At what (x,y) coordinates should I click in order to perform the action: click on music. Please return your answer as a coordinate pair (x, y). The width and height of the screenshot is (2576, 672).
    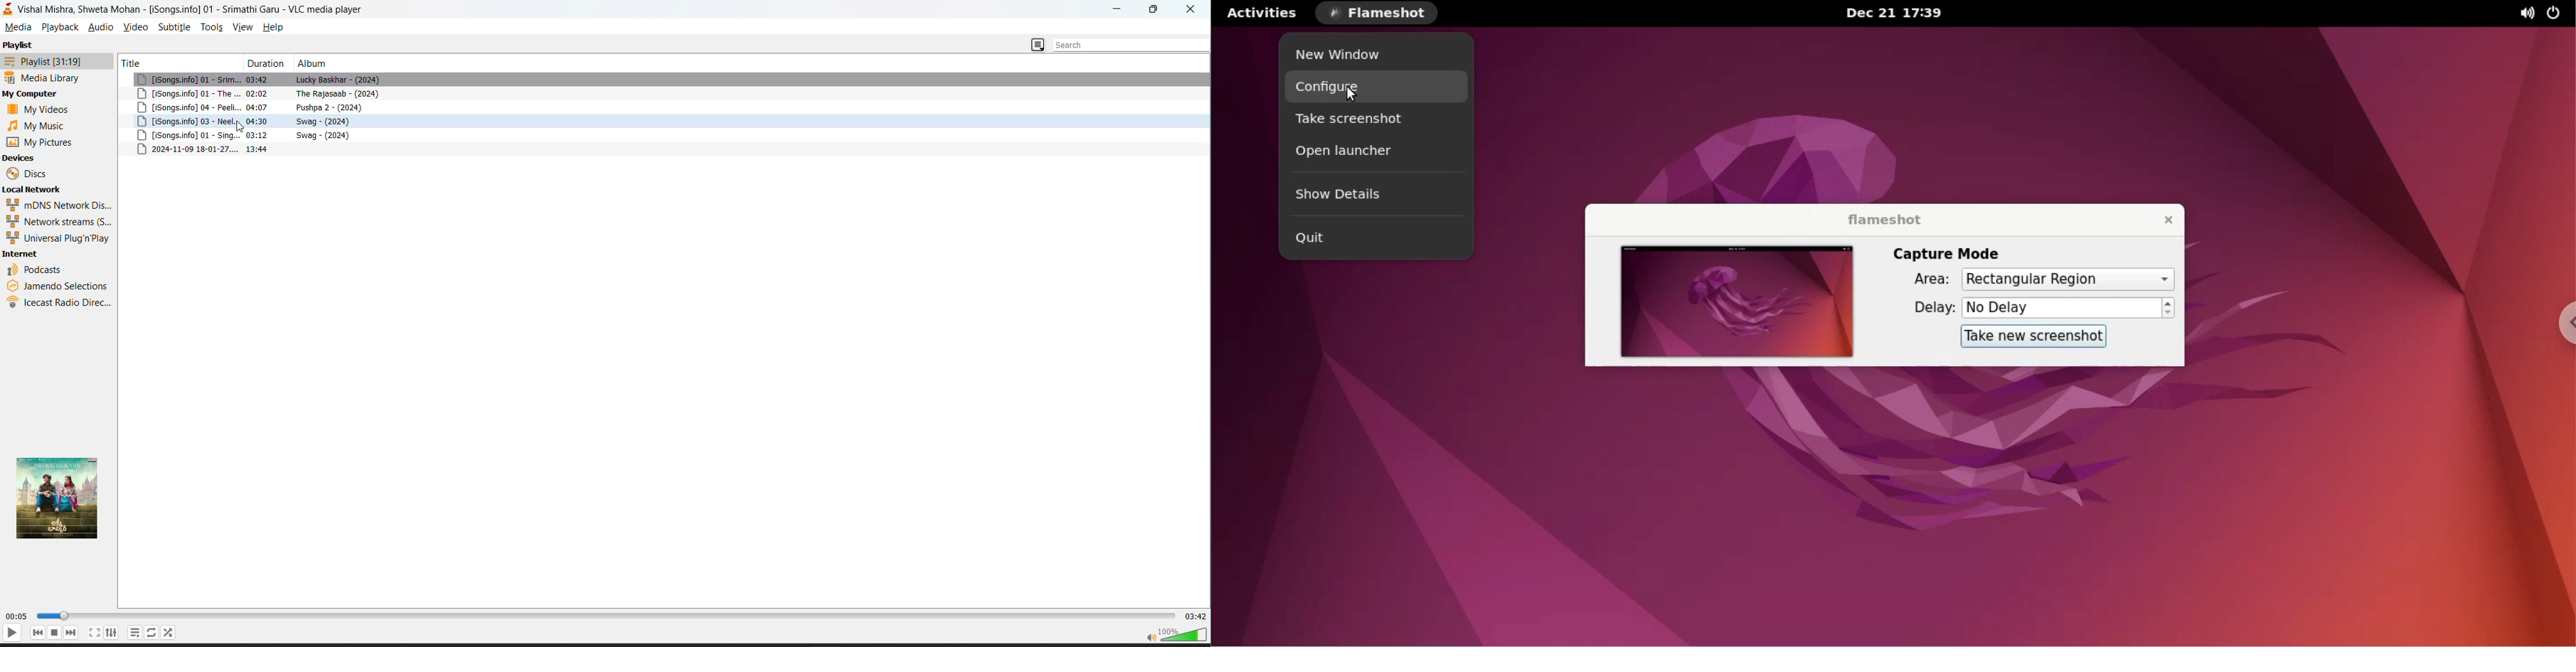
    Looking at the image, I should click on (41, 125).